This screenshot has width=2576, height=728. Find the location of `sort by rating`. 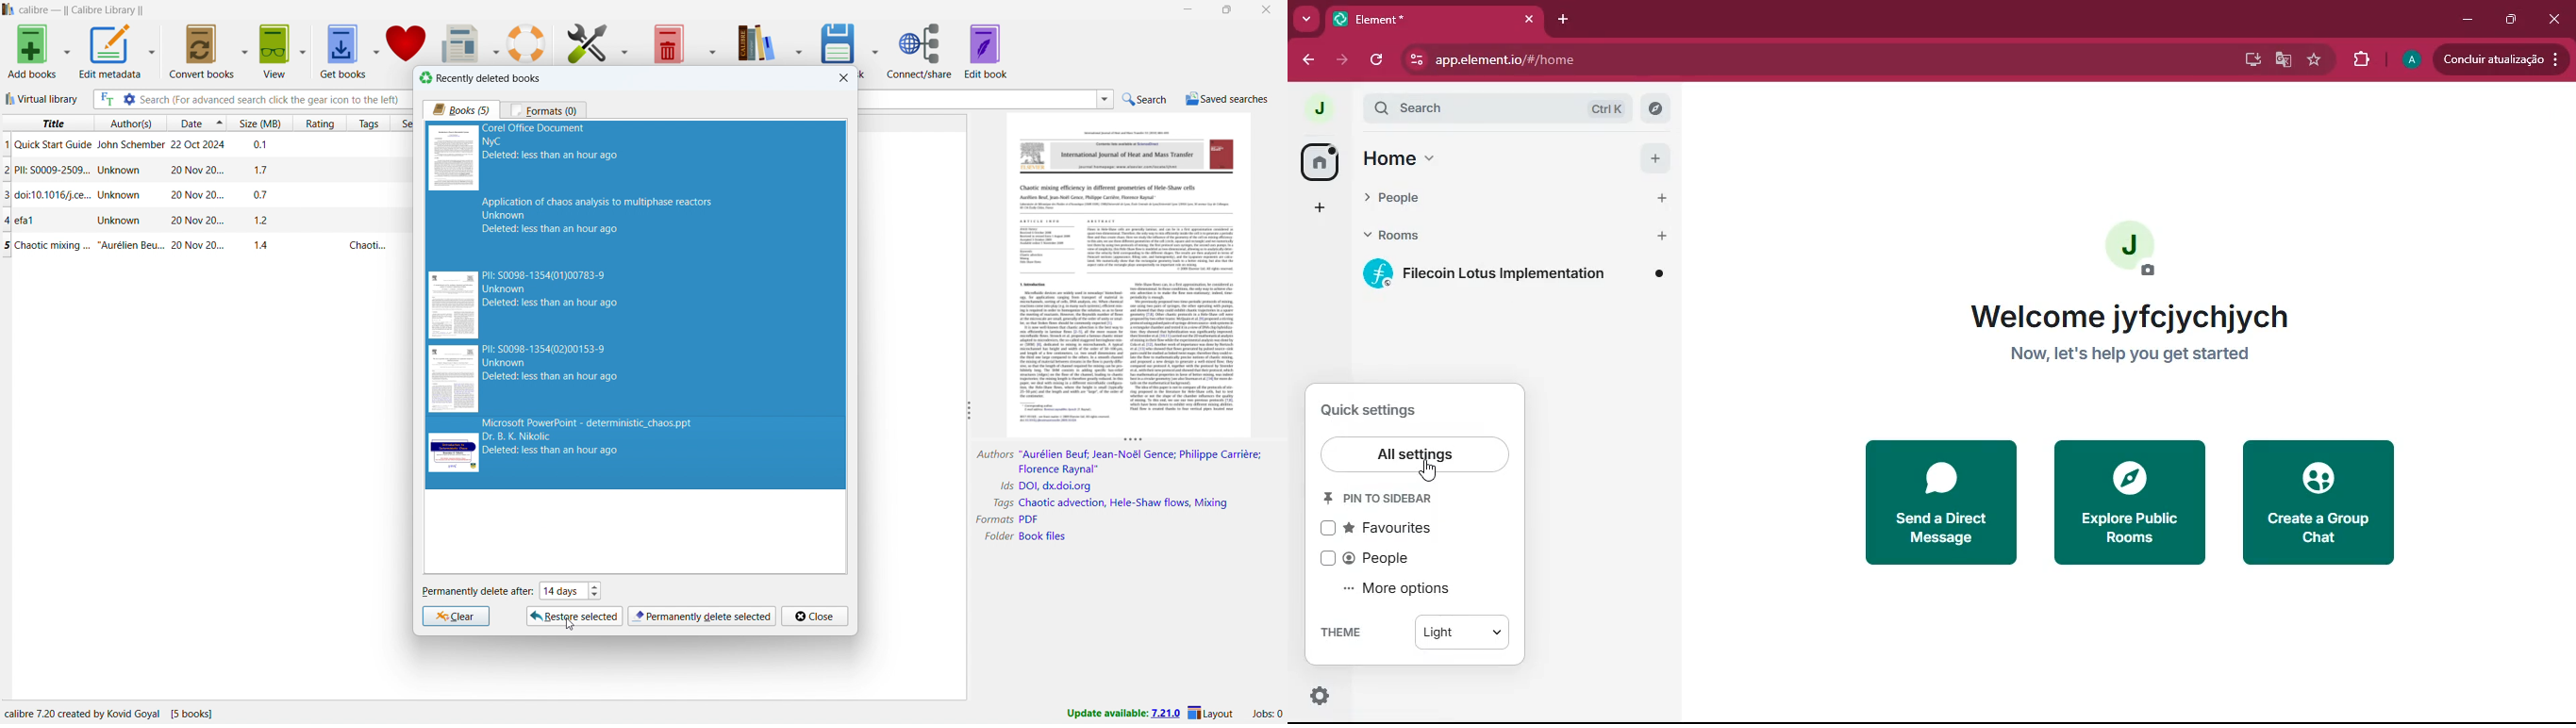

sort by rating is located at coordinates (320, 124).